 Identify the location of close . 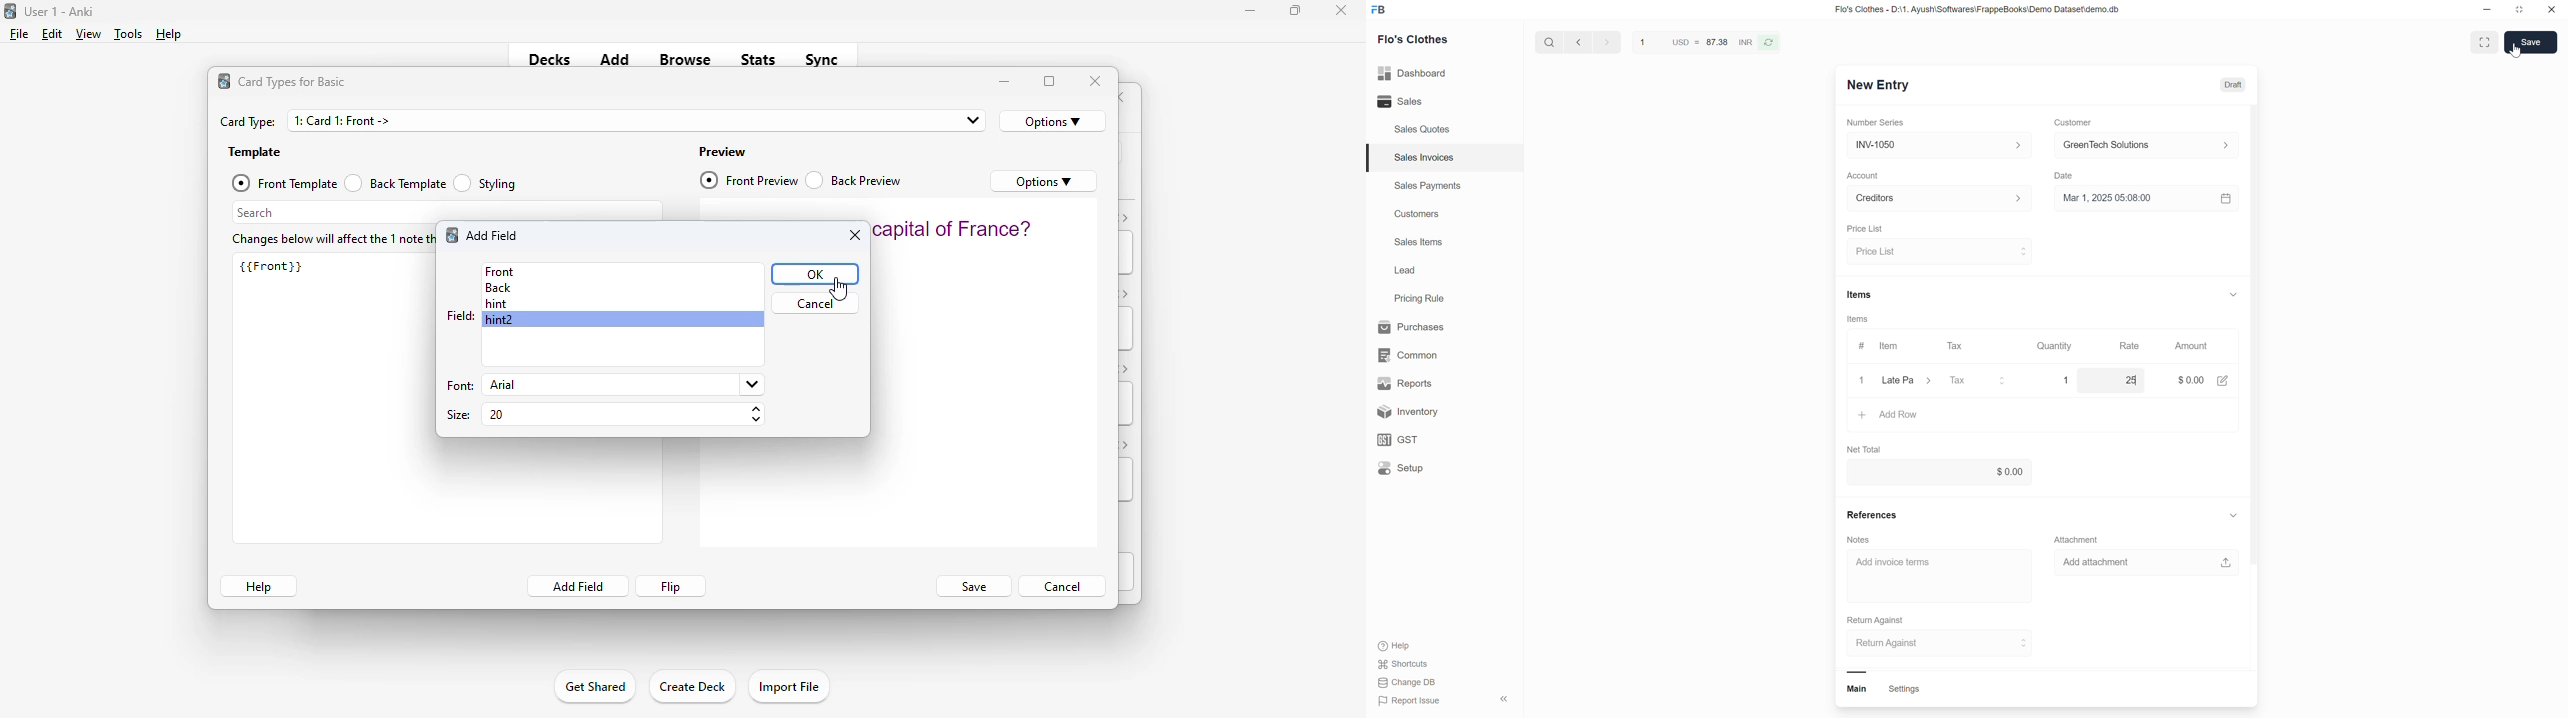
(1858, 382).